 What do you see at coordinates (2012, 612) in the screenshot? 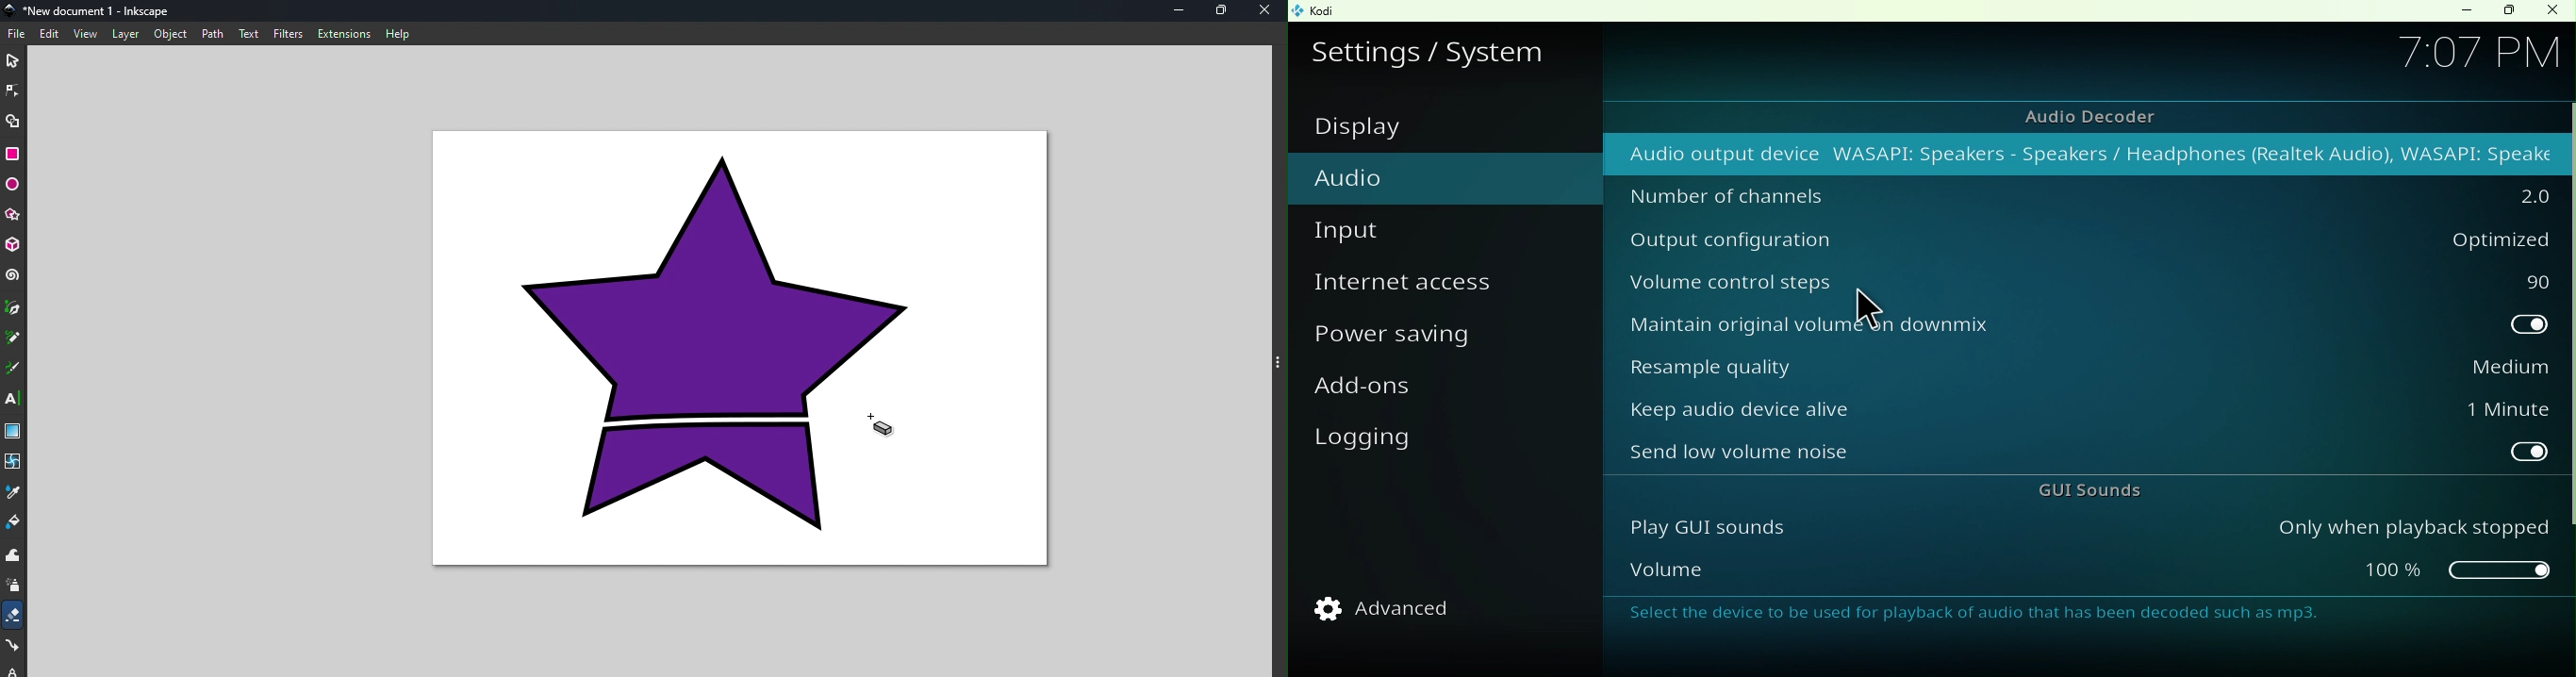
I see `Select the device to be used for playback of audio that has been decoded such as mp3.` at bounding box center [2012, 612].